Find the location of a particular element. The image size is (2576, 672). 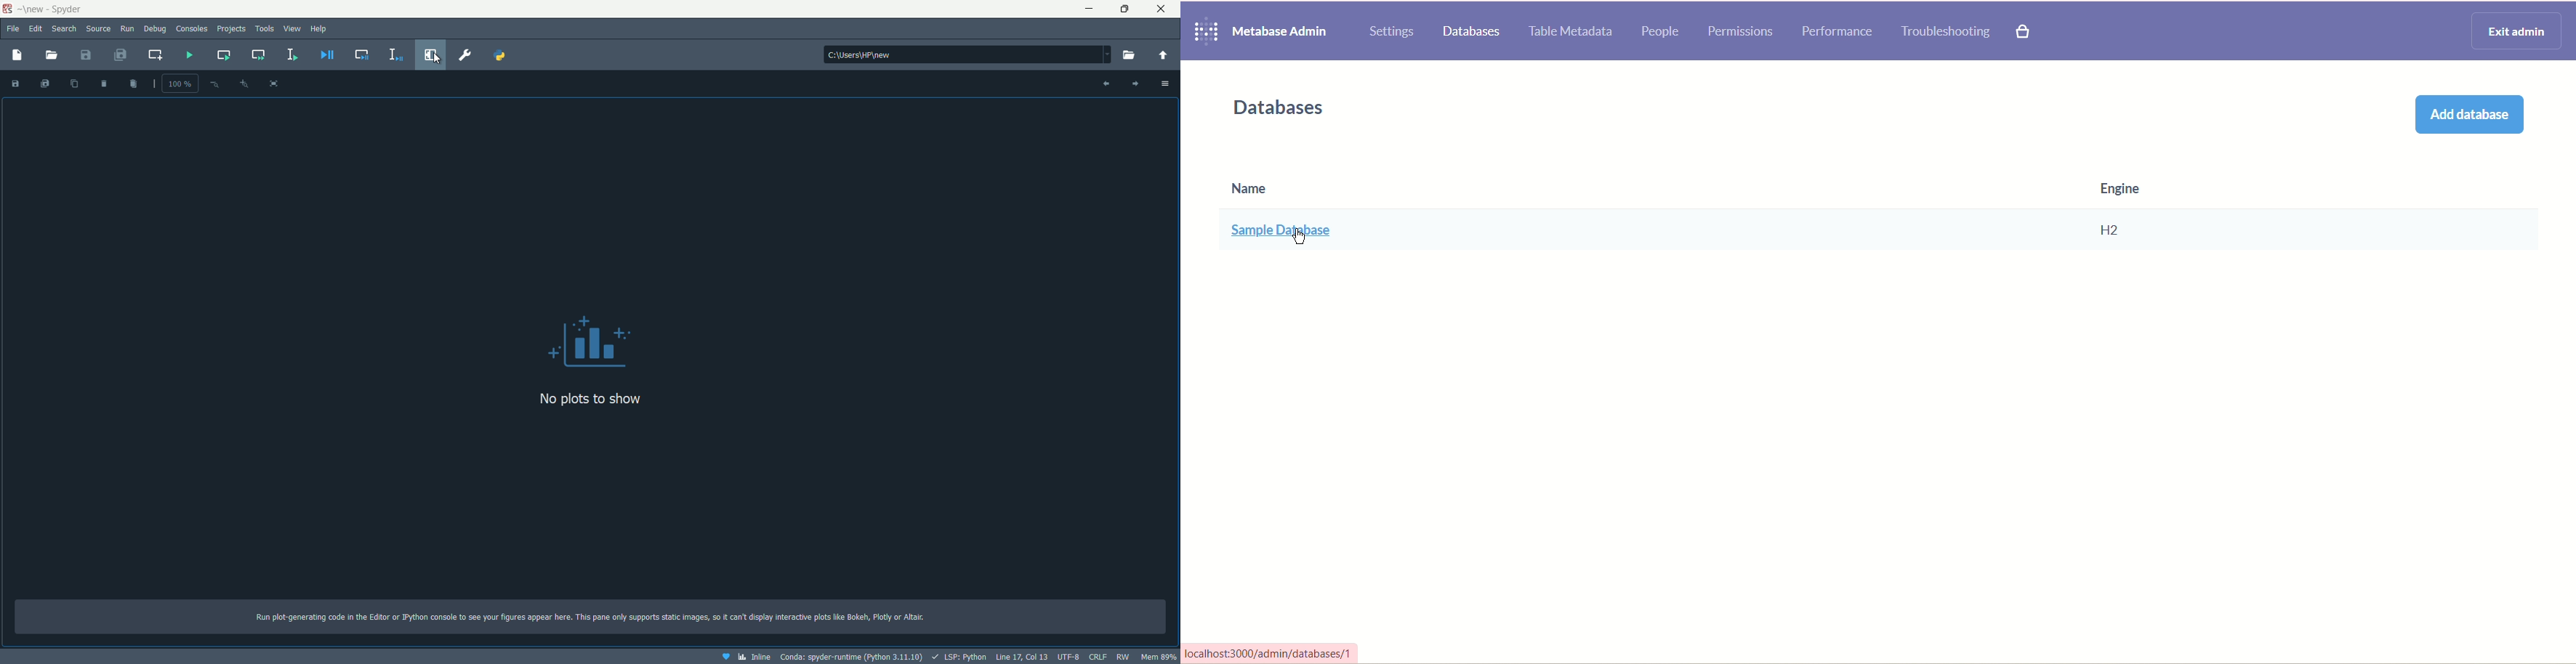

cursor is located at coordinates (437, 59).